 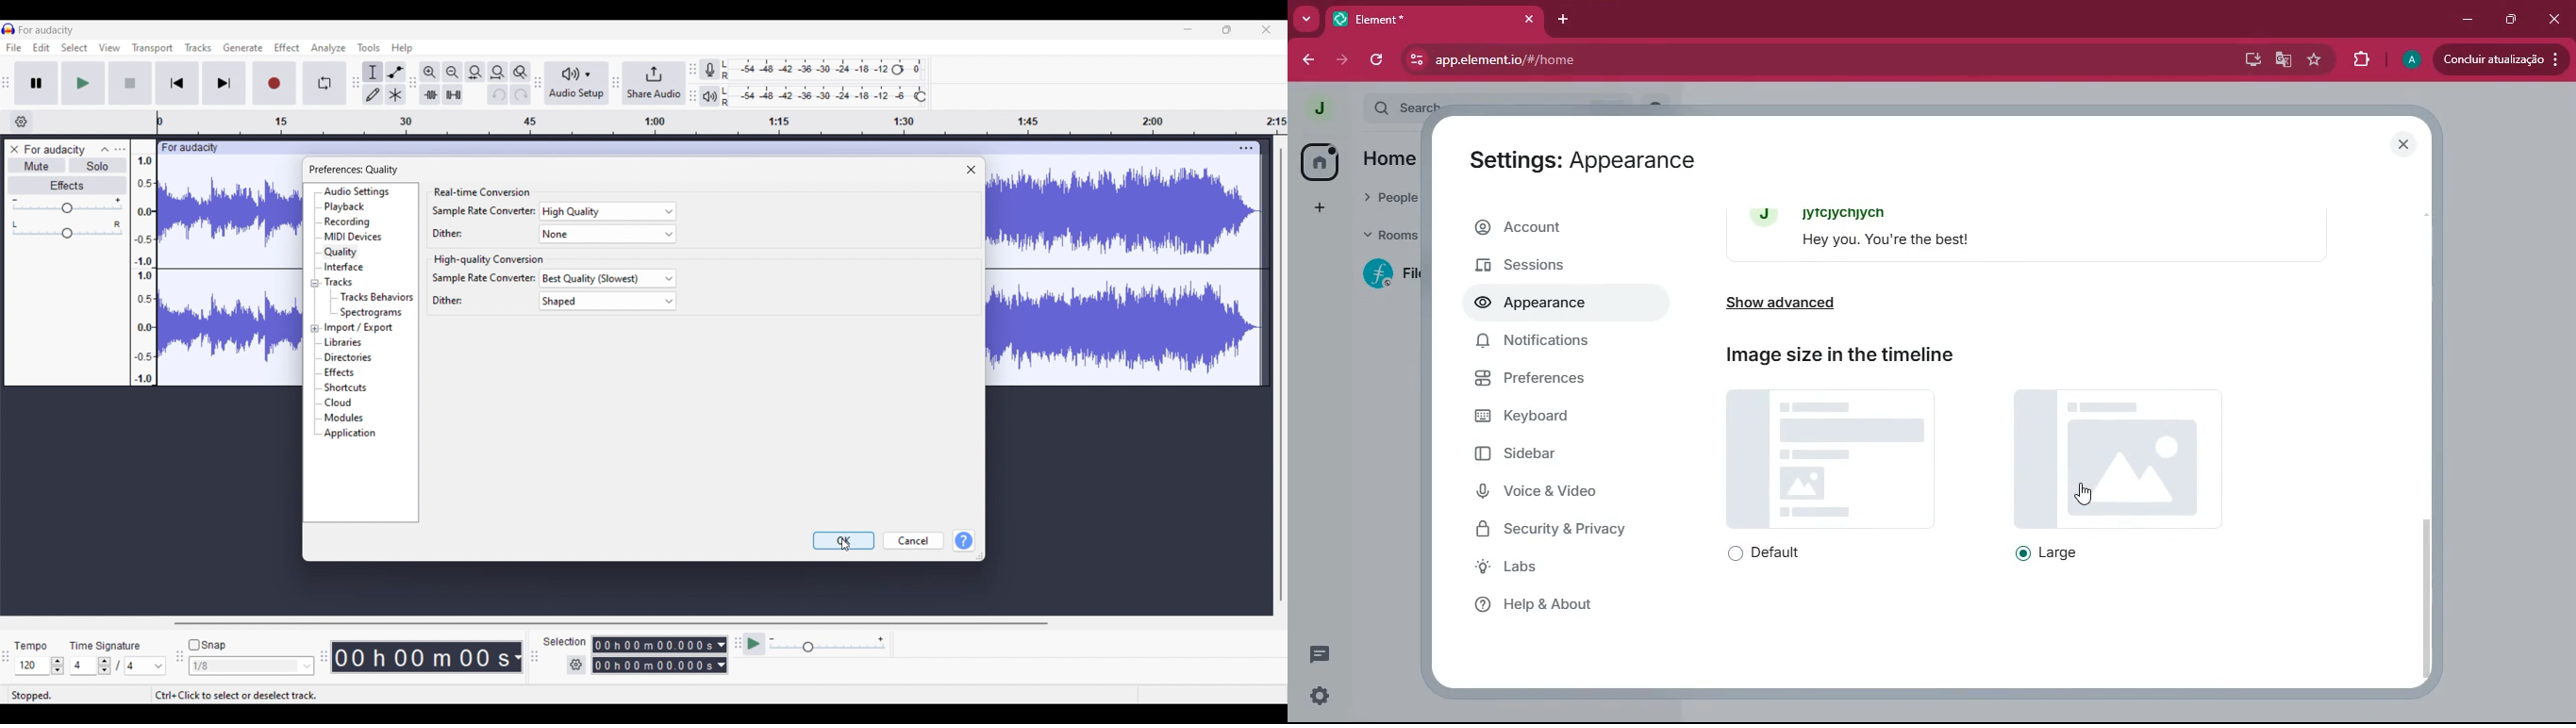 What do you see at coordinates (129, 83) in the screenshot?
I see `Stop` at bounding box center [129, 83].